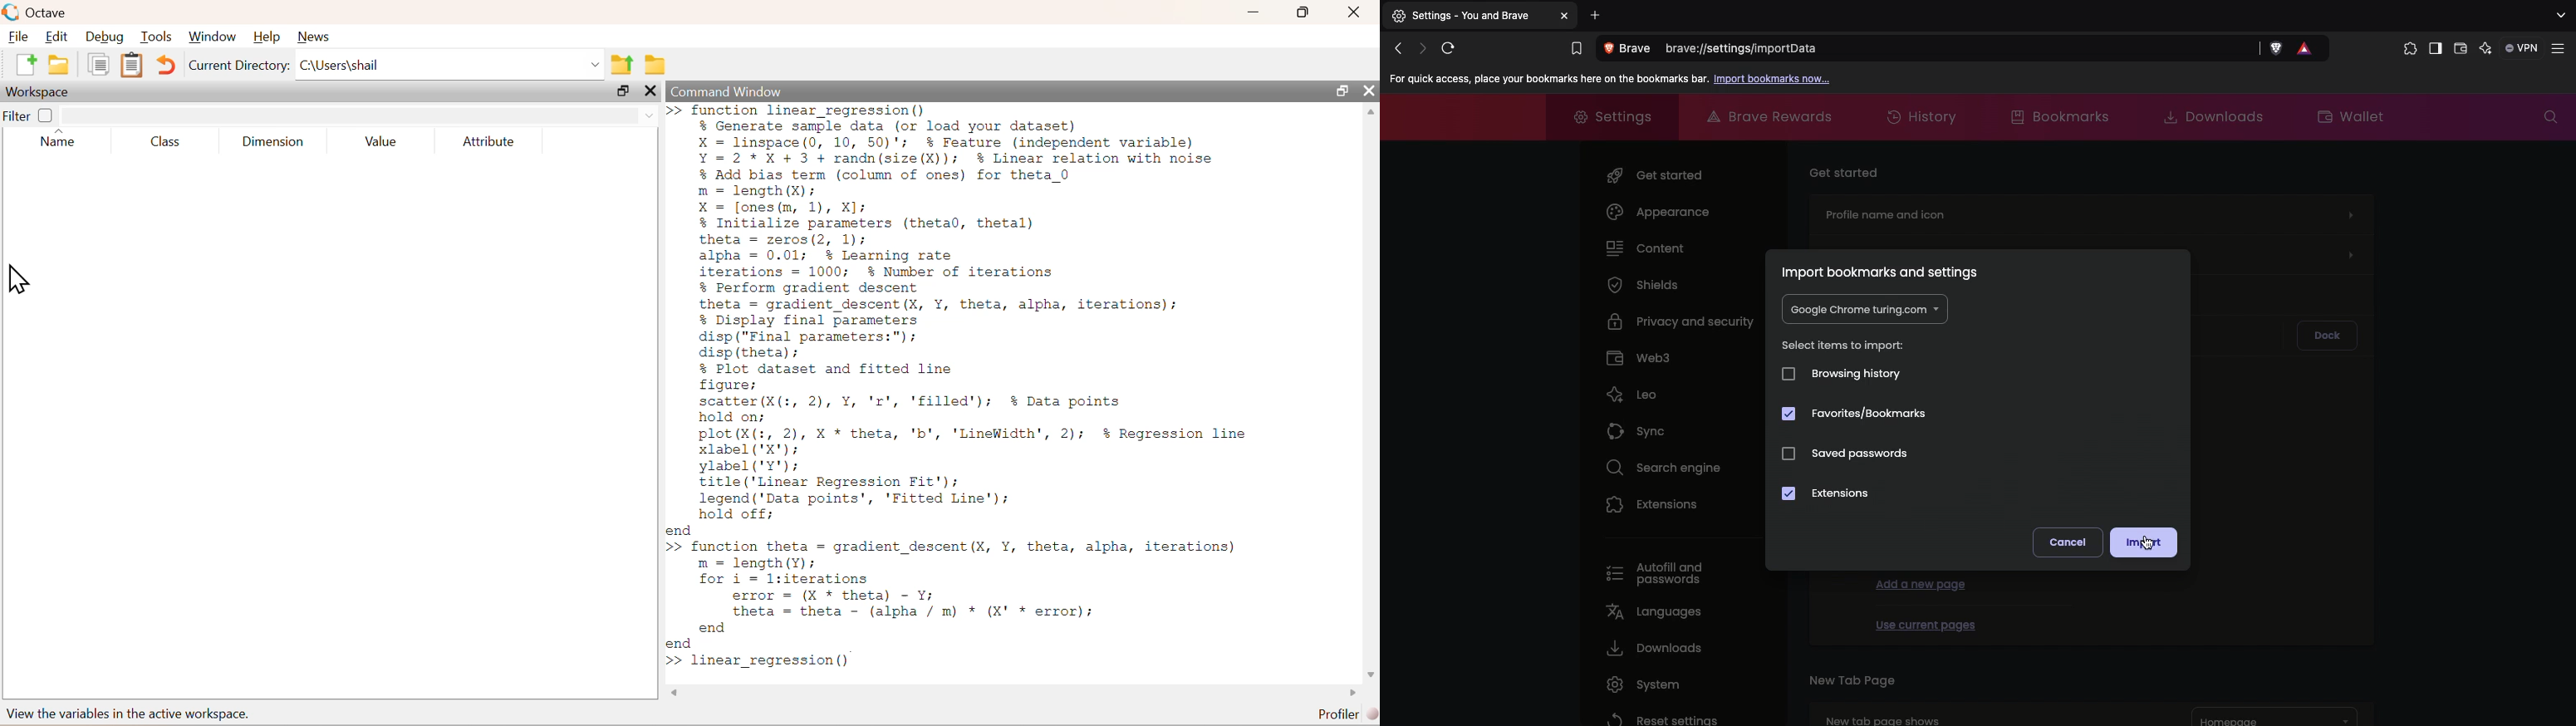 The image size is (2576, 728). Describe the element at coordinates (2559, 16) in the screenshot. I see `search tabs` at that location.